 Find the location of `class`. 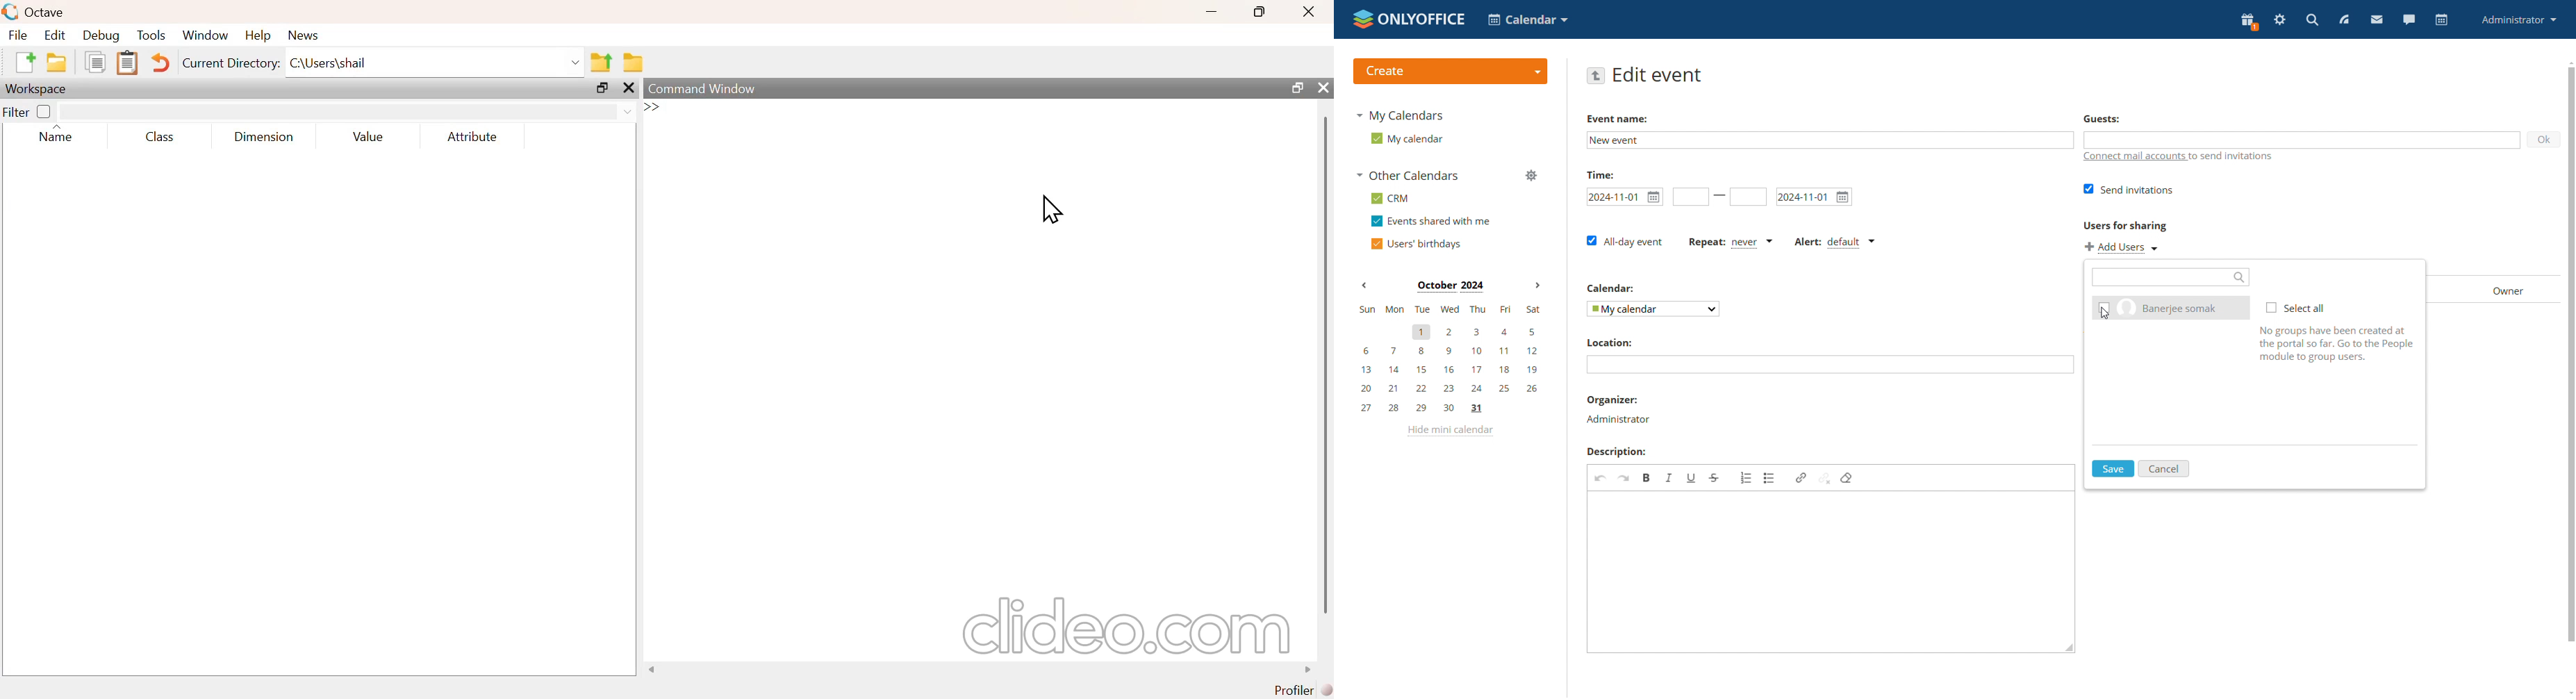

class is located at coordinates (160, 137).